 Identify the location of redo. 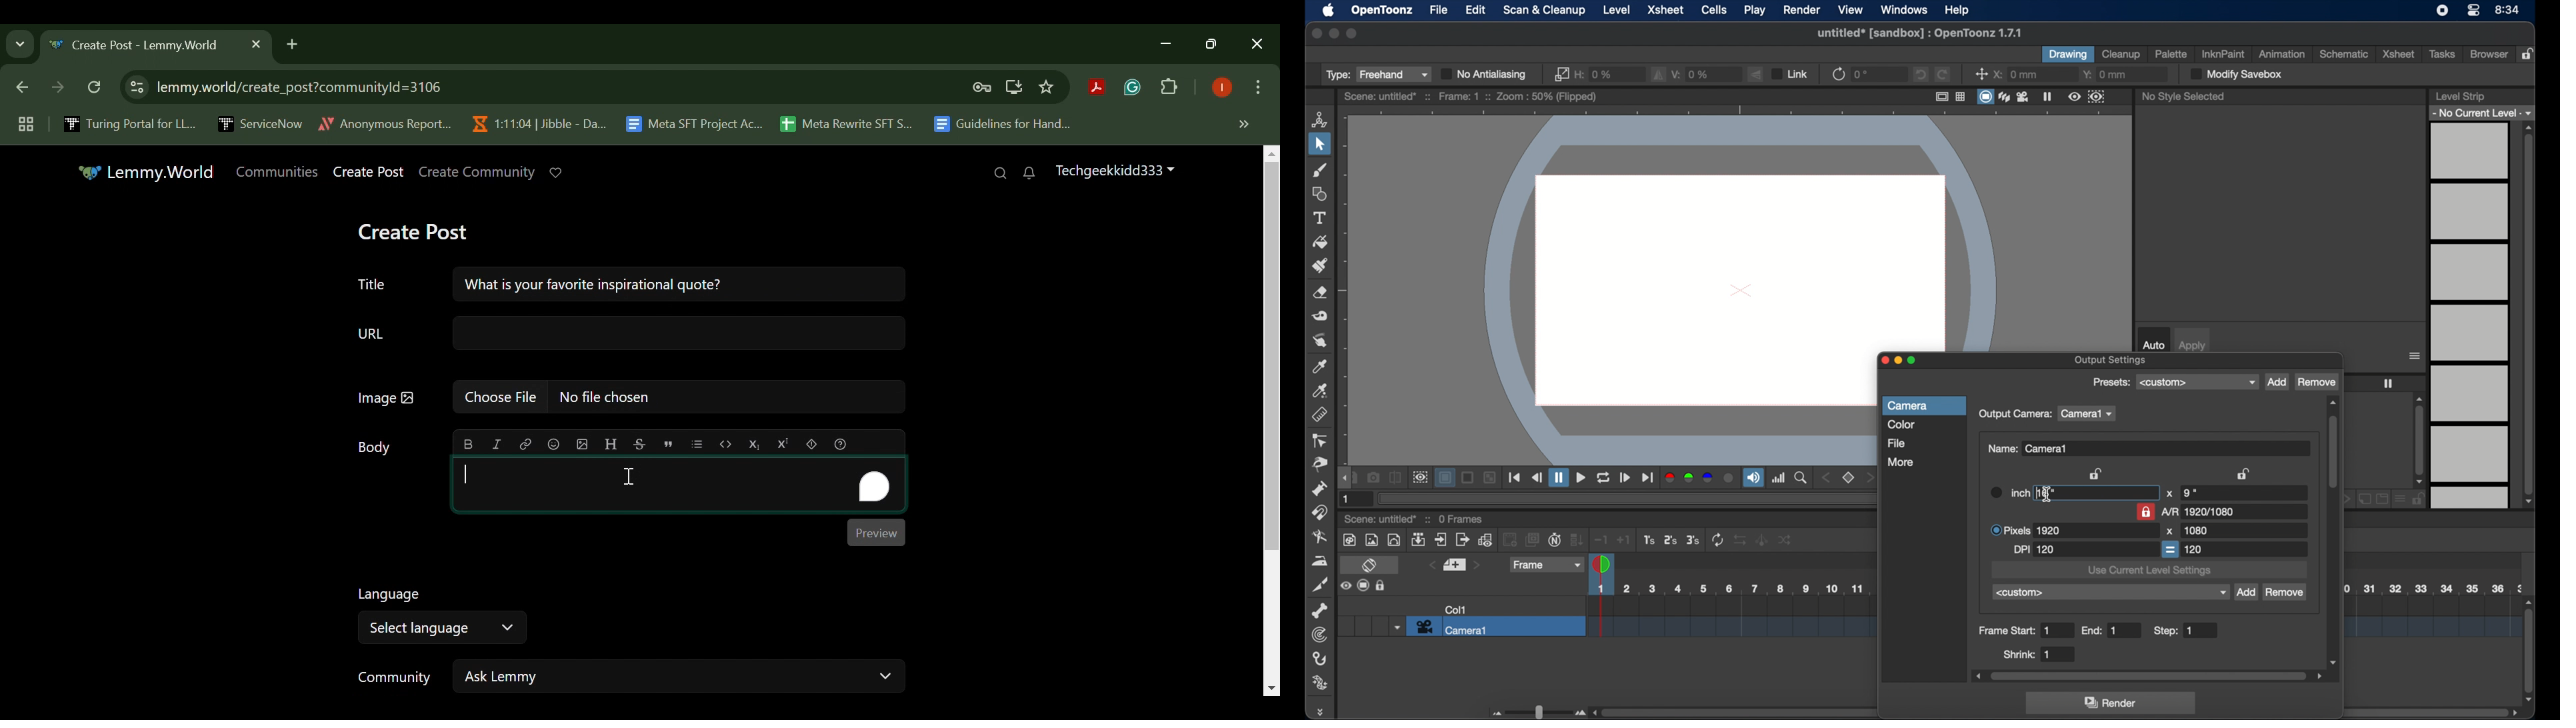
(1943, 75).